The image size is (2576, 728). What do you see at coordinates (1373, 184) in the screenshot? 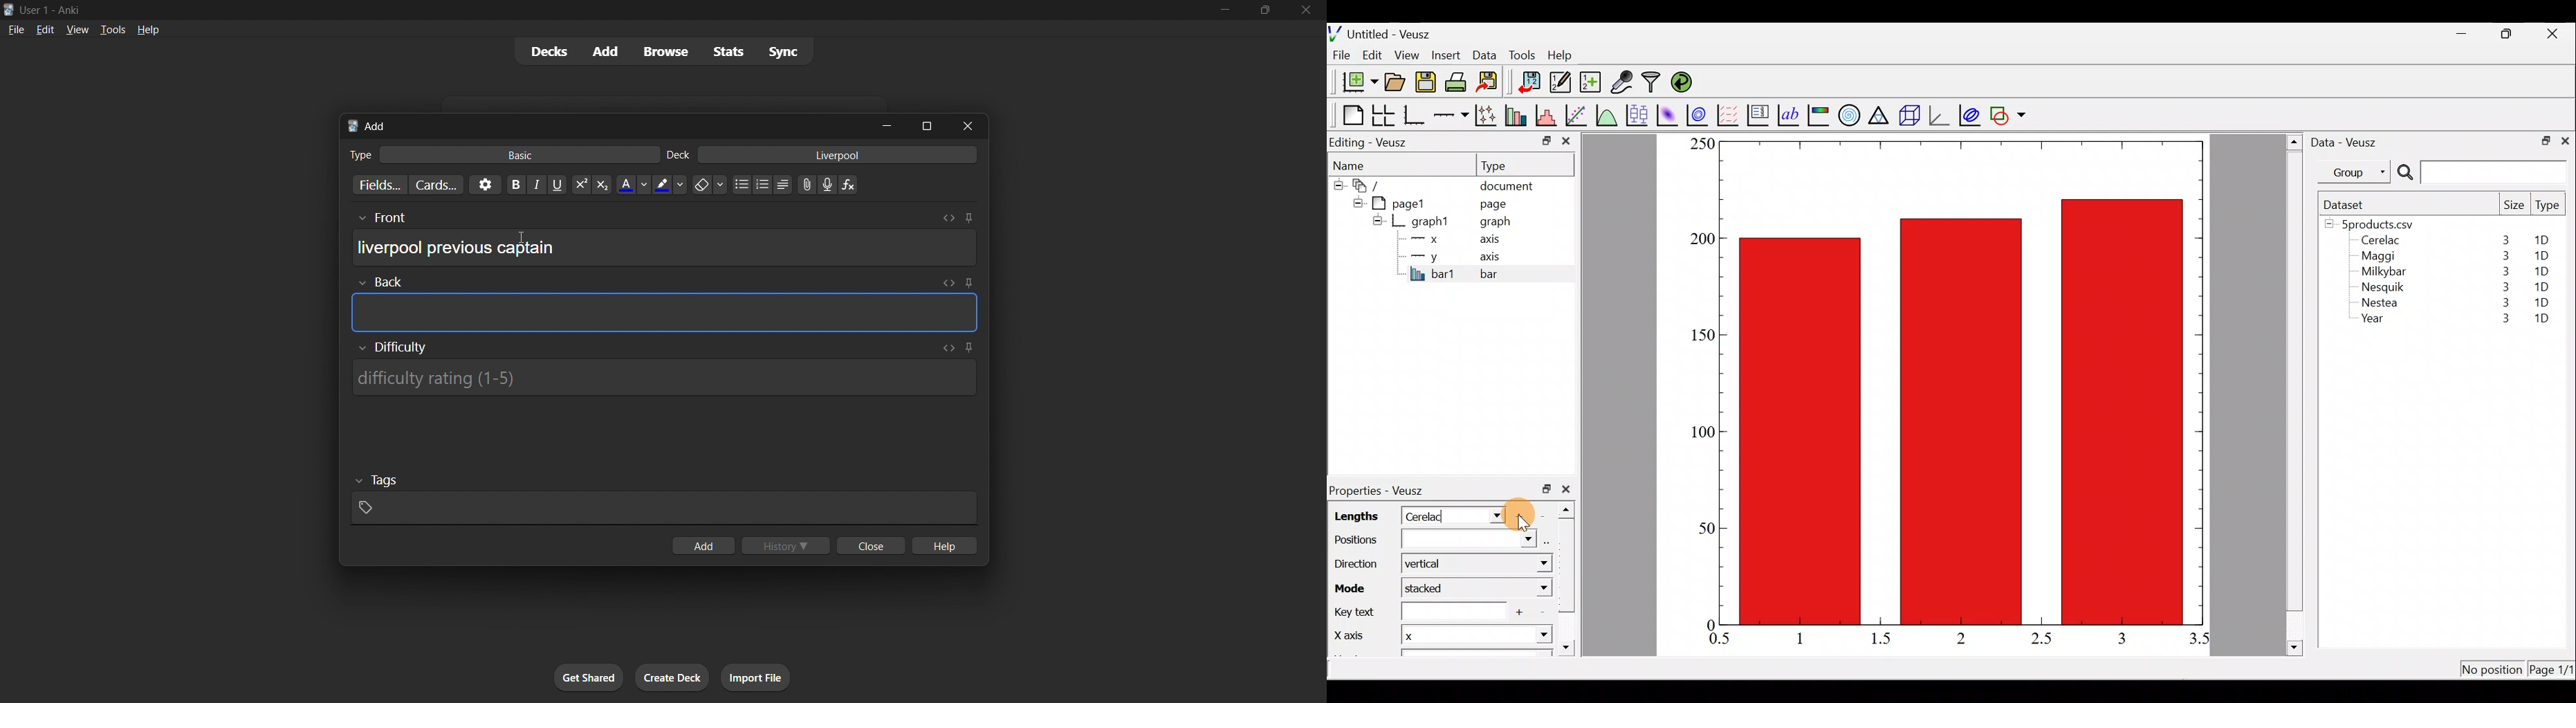
I see `document widget` at bounding box center [1373, 184].